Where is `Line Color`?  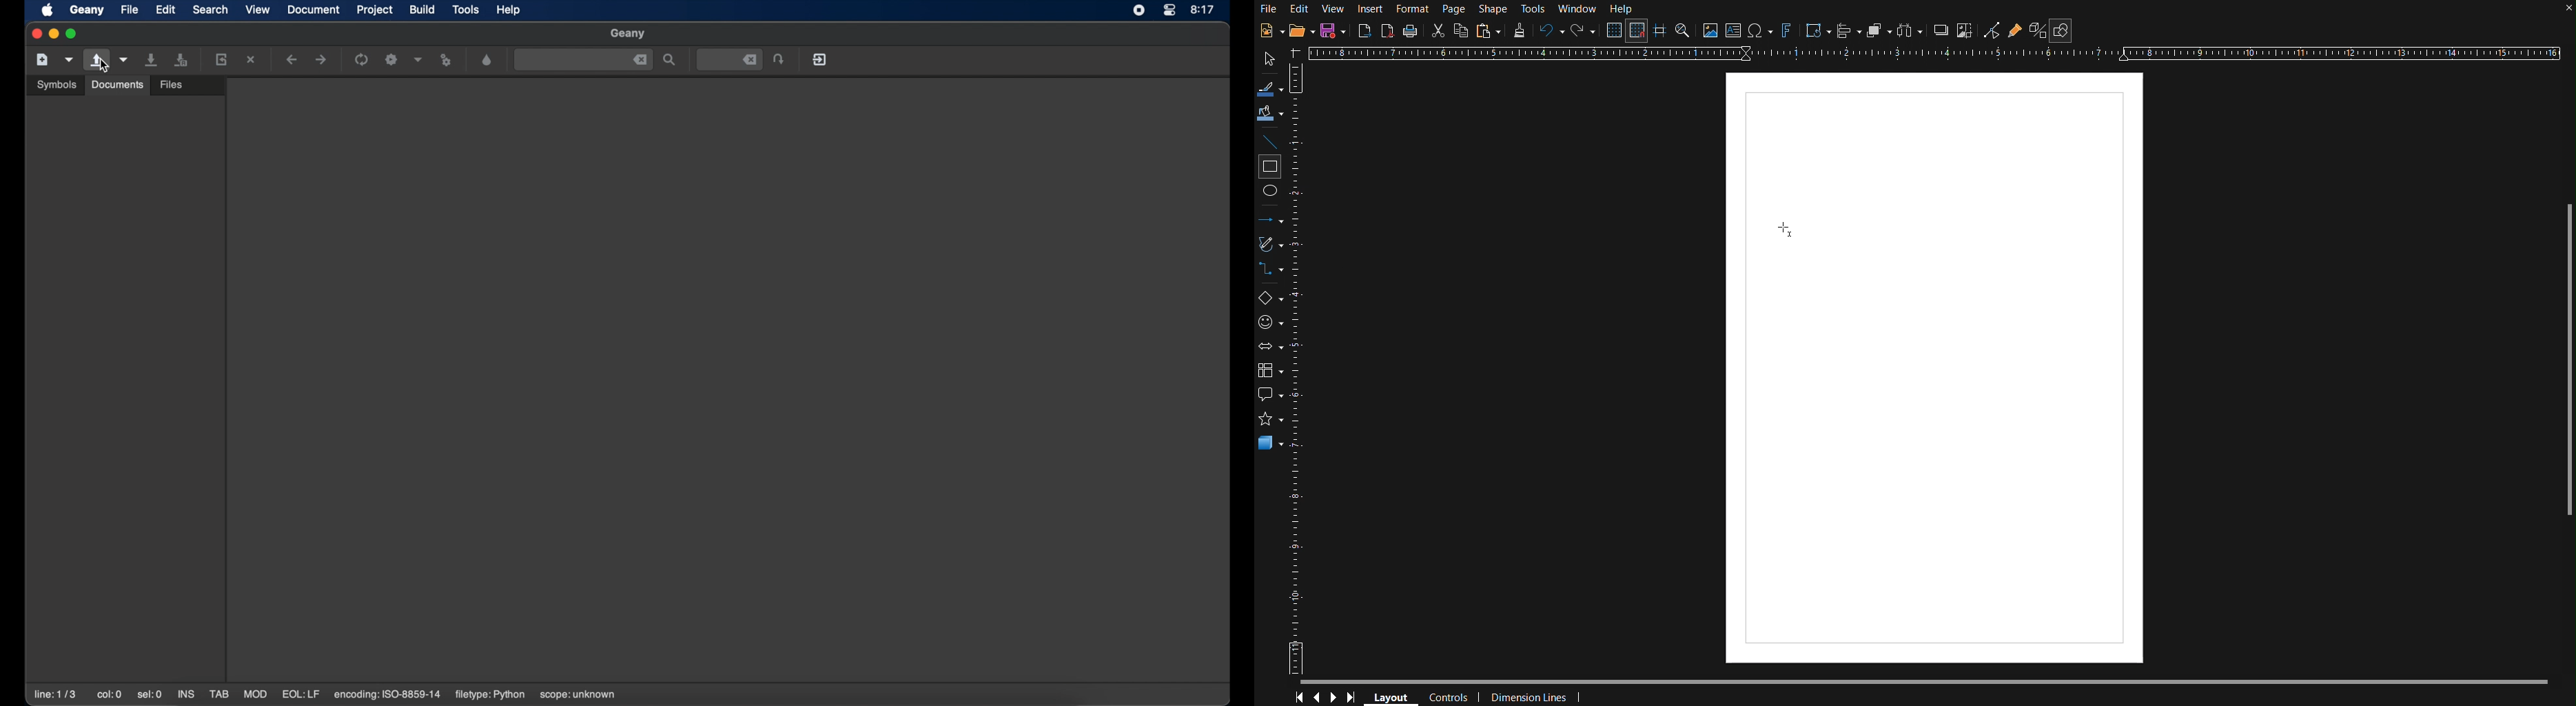 Line Color is located at coordinates (1271, 87).